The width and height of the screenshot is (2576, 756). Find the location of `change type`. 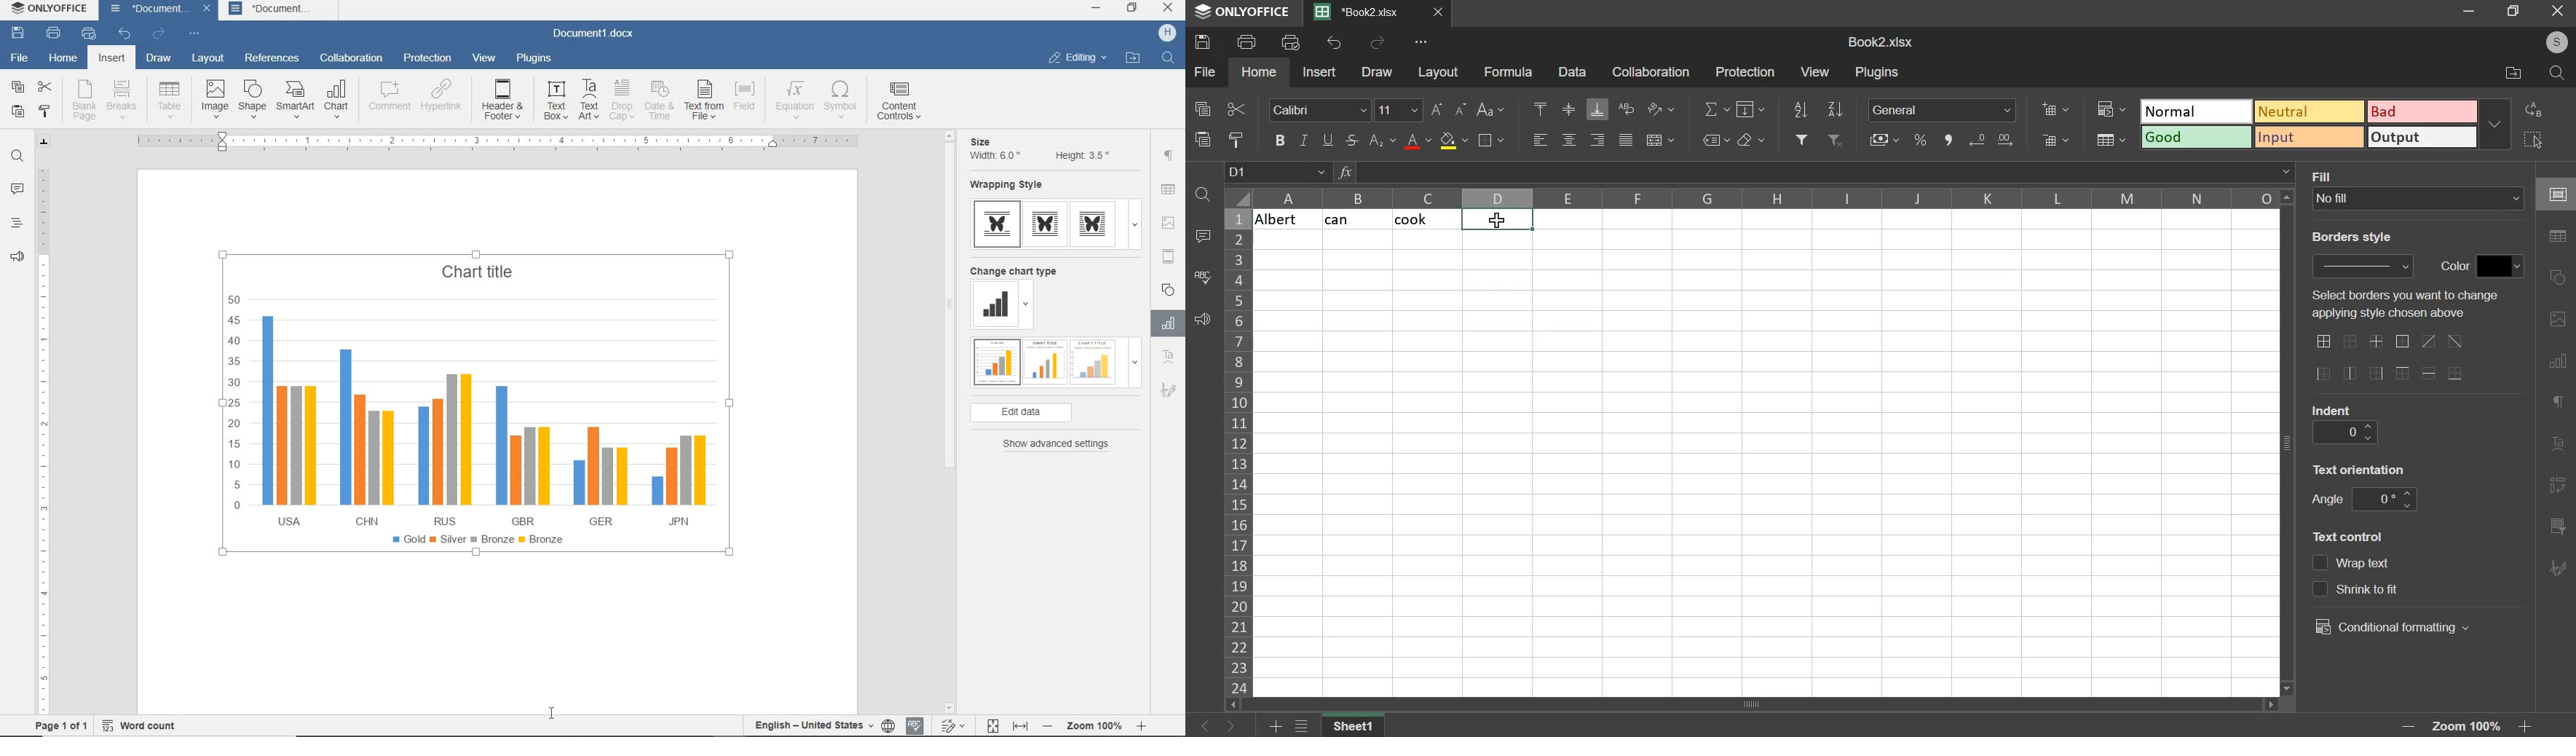

change type is located at coordinates (996, 305).